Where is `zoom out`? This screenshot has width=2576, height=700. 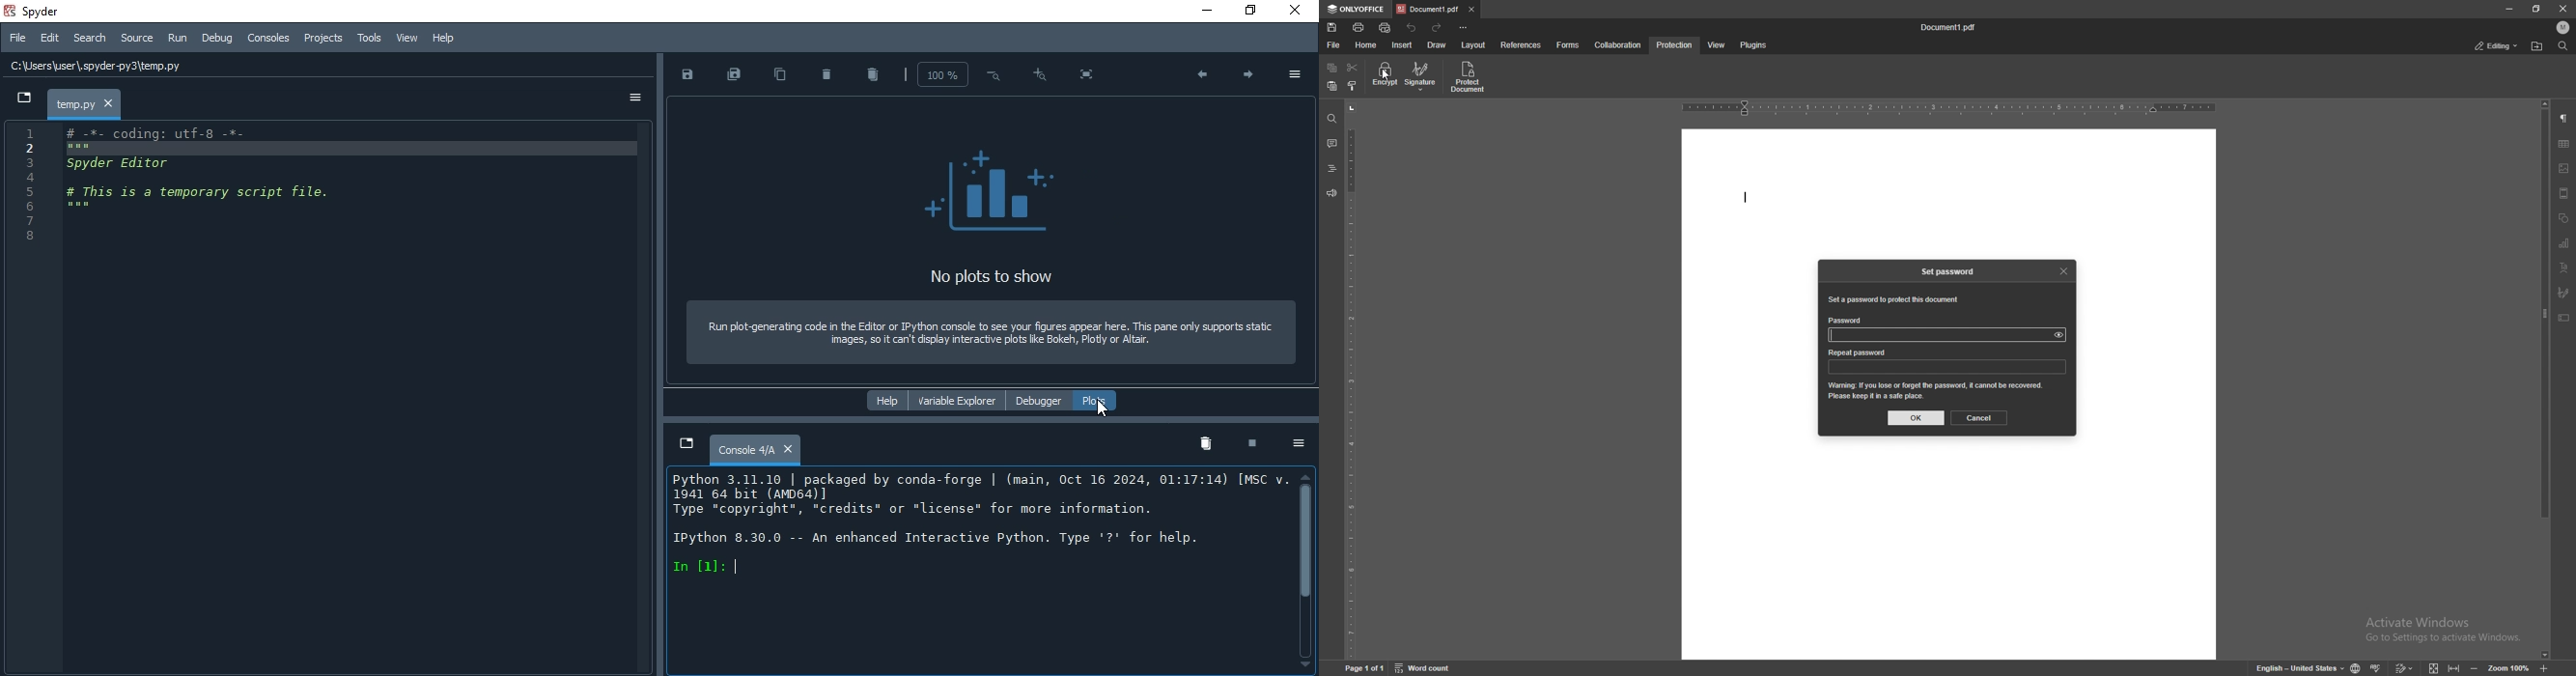 zoom out is located at coordinates (994, 71).